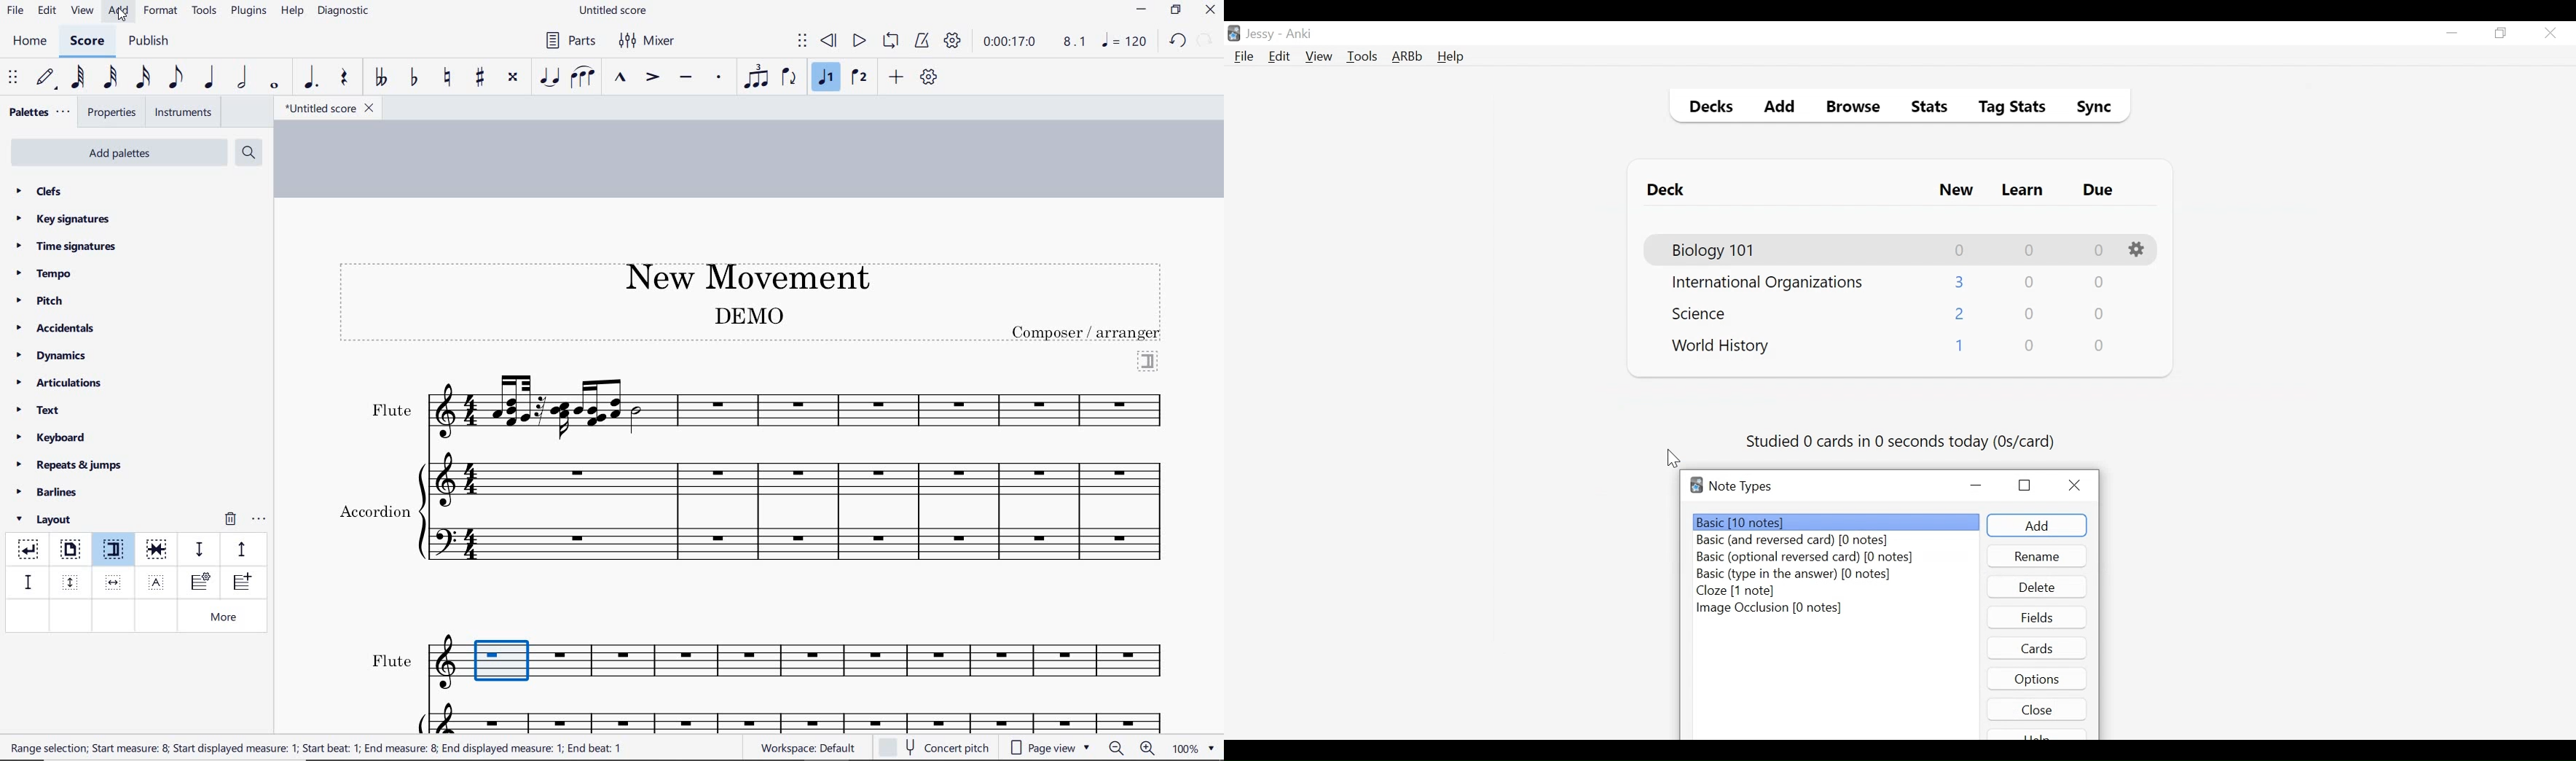  What do you see at coordinates (1961, 282) in the screenshot?
I see `New Card Count` at bounding box center [1961, 282].